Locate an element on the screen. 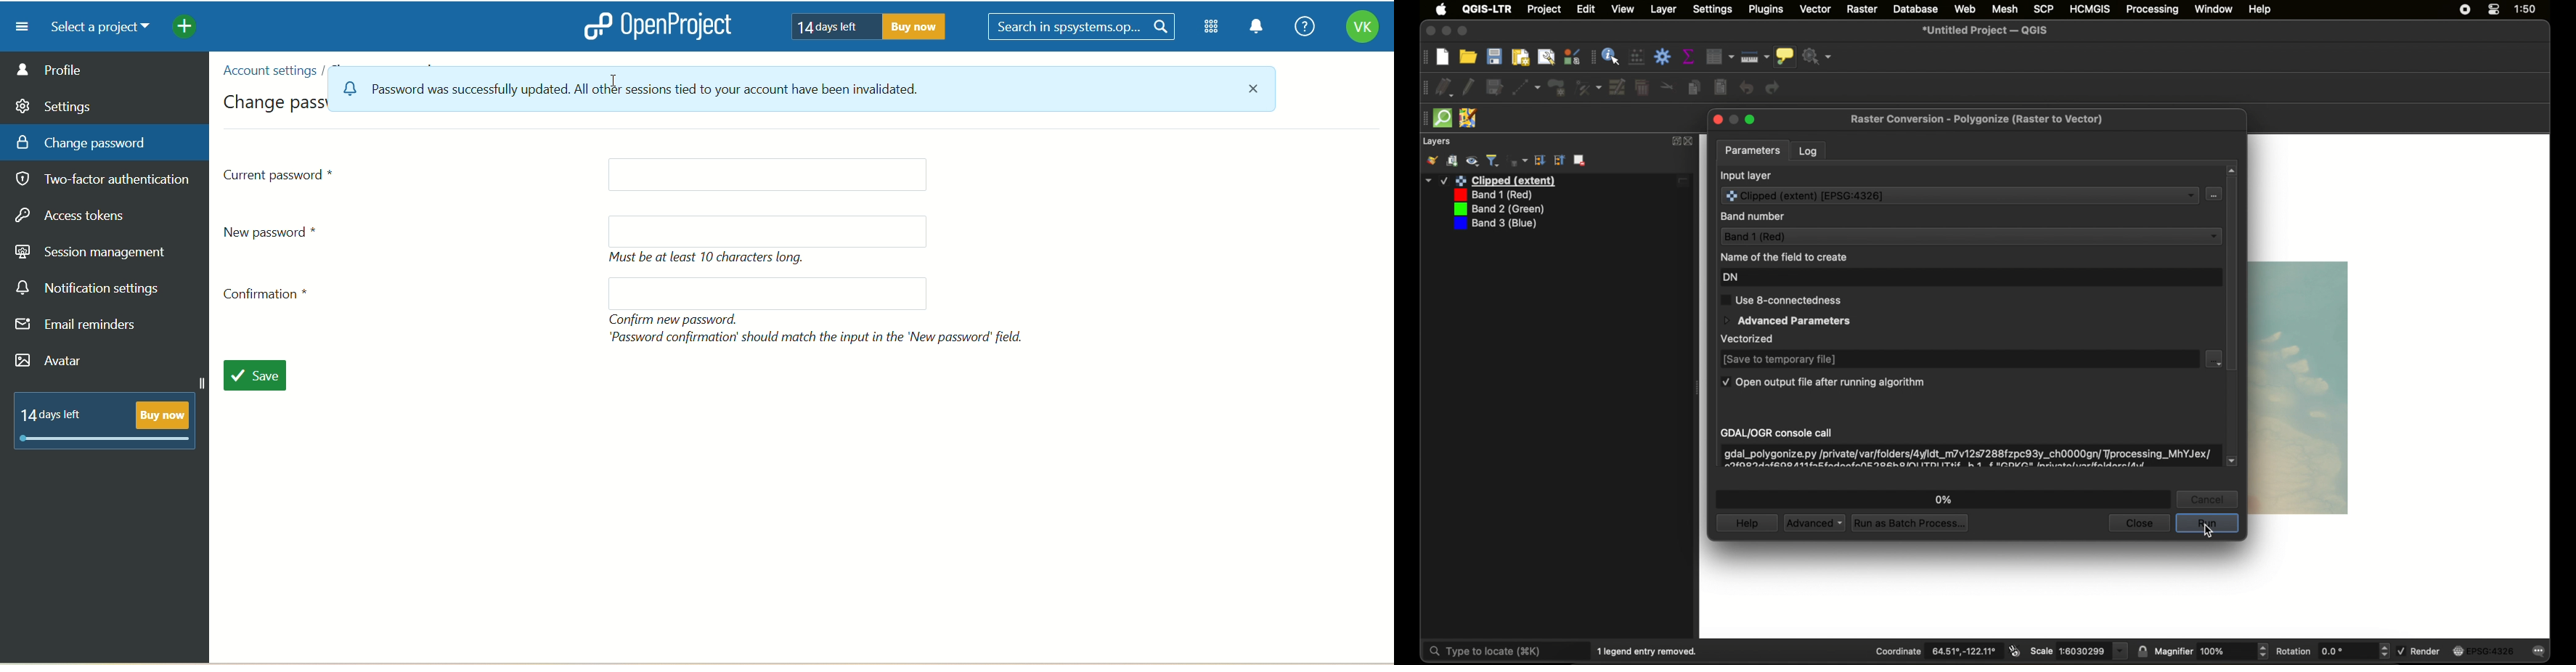 This screenshot has height=672, width=2576. profile is located at coordinates (105, 69).